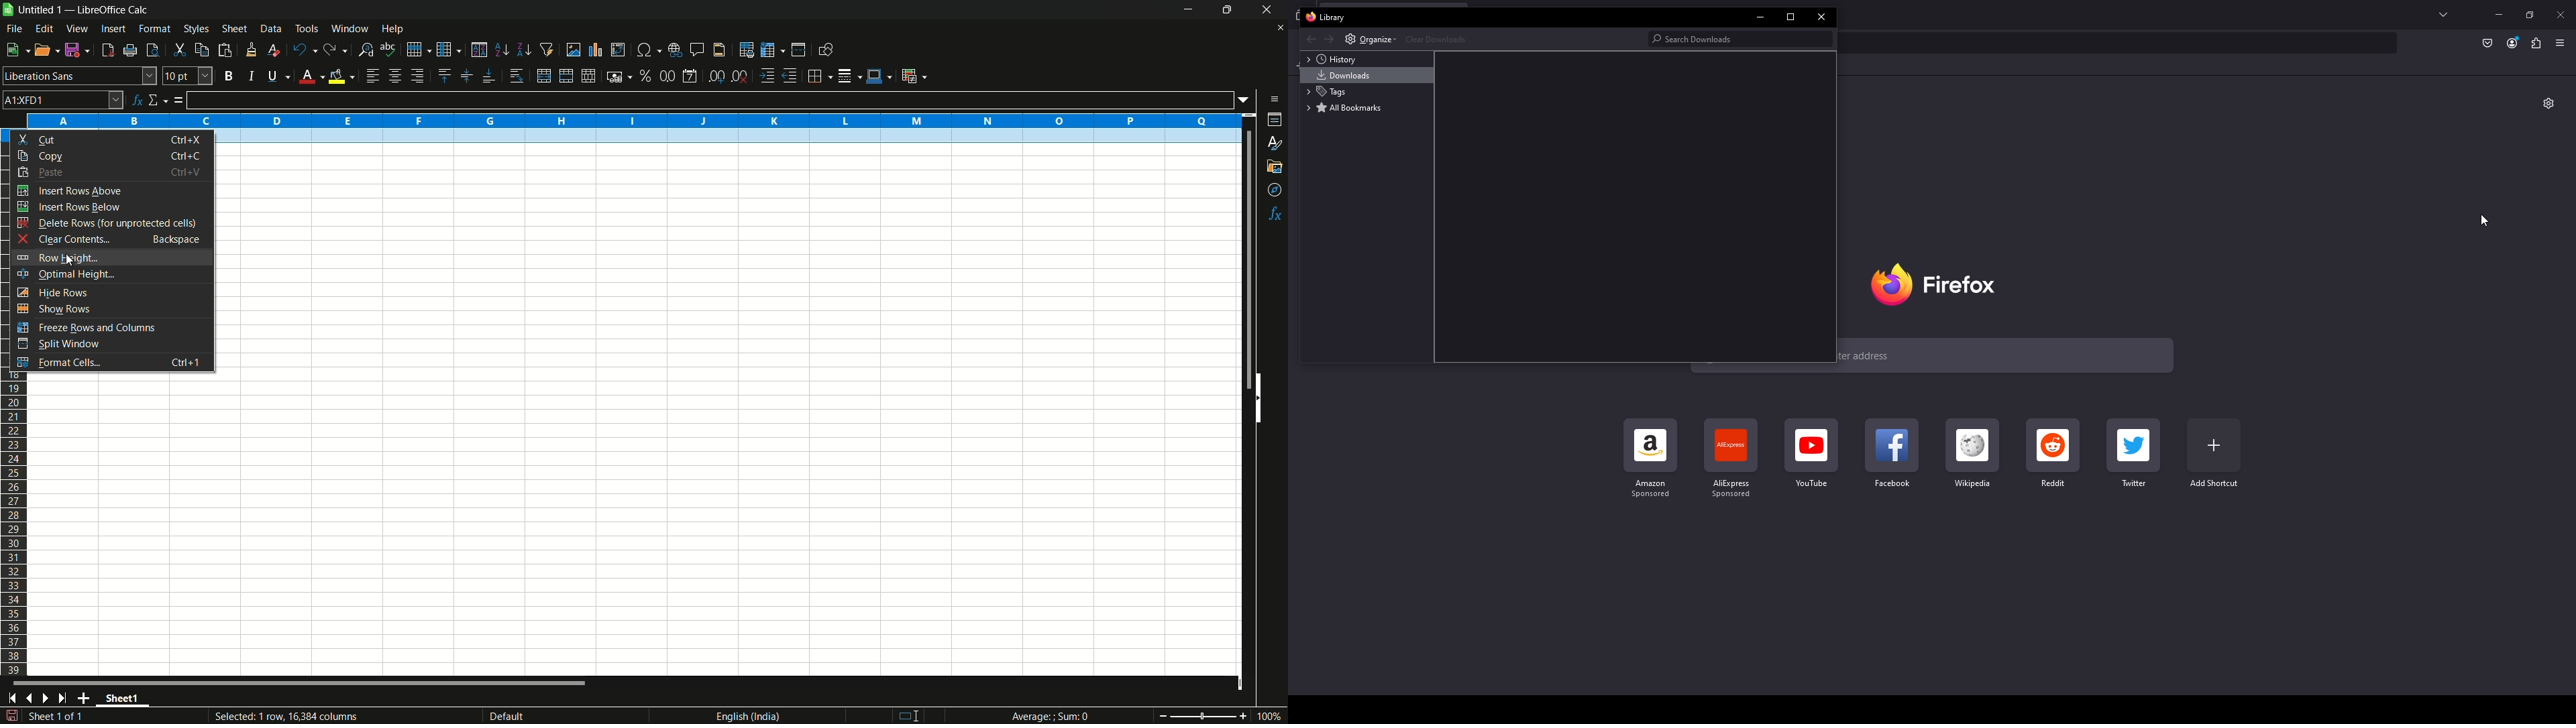  I want to click on zoom slider, so click(1202, 715).